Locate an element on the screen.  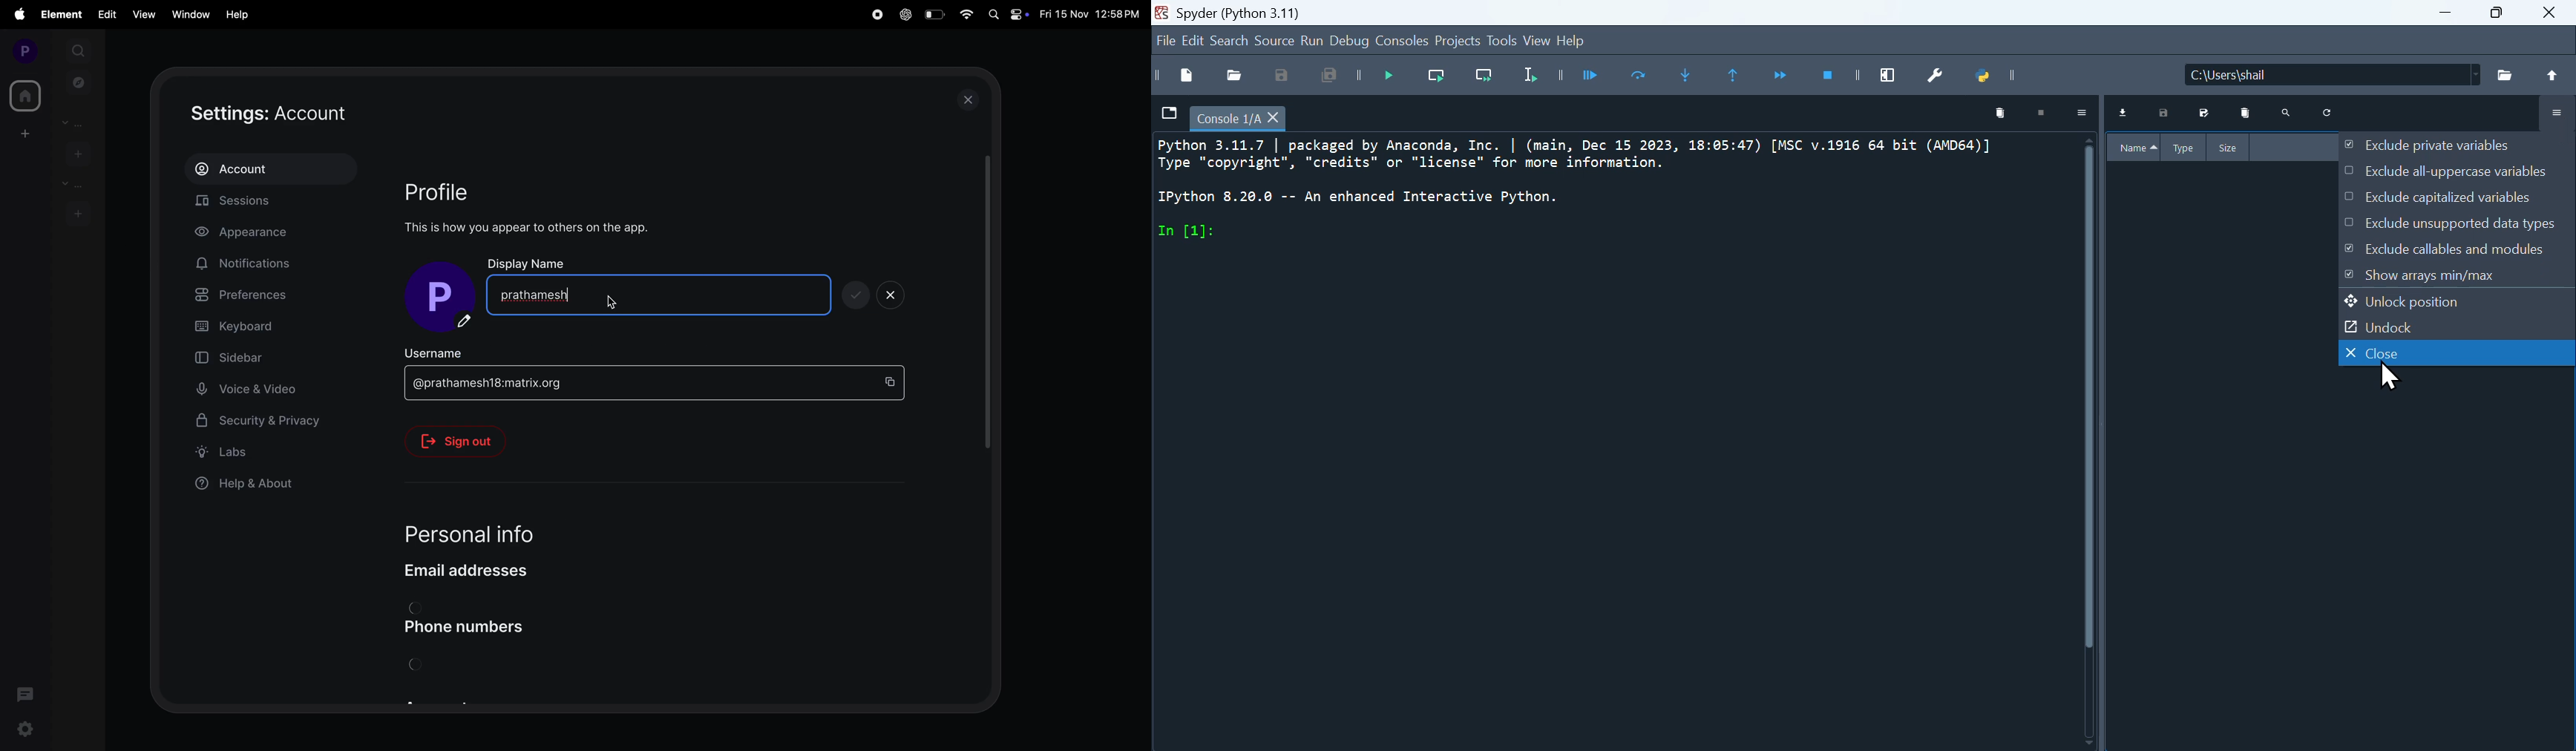
Run current line and go to the next one is located at coordinates (1489, 79).